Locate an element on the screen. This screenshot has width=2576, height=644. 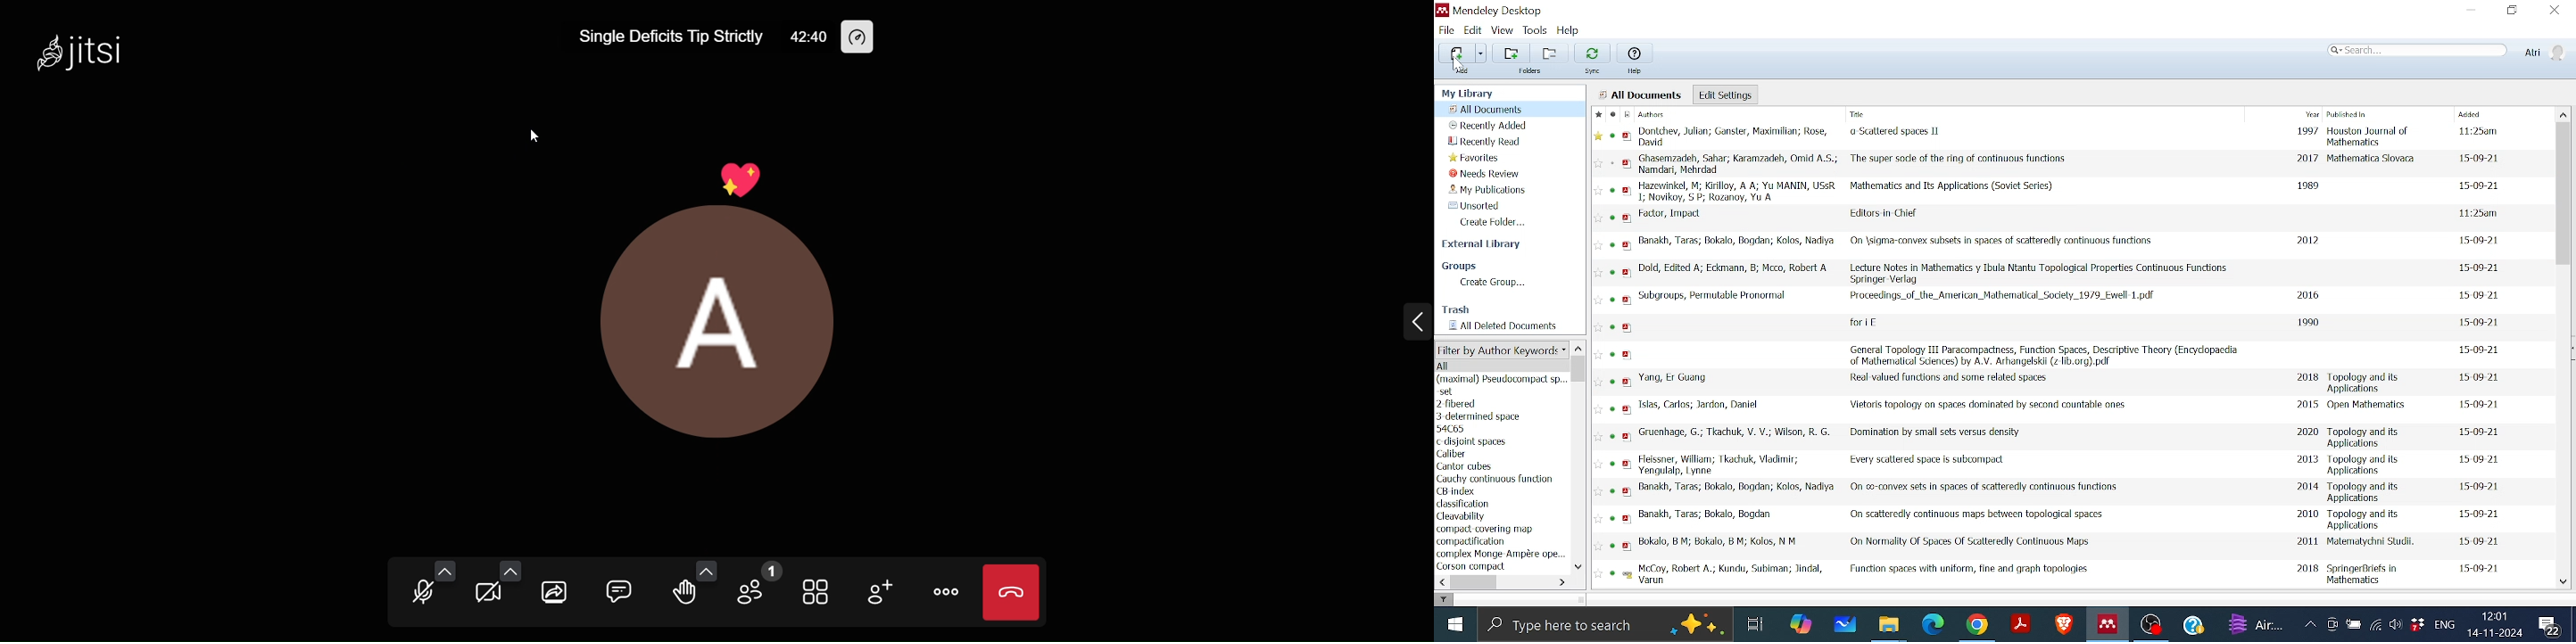
pdf is located at coordinates (1627, 247).